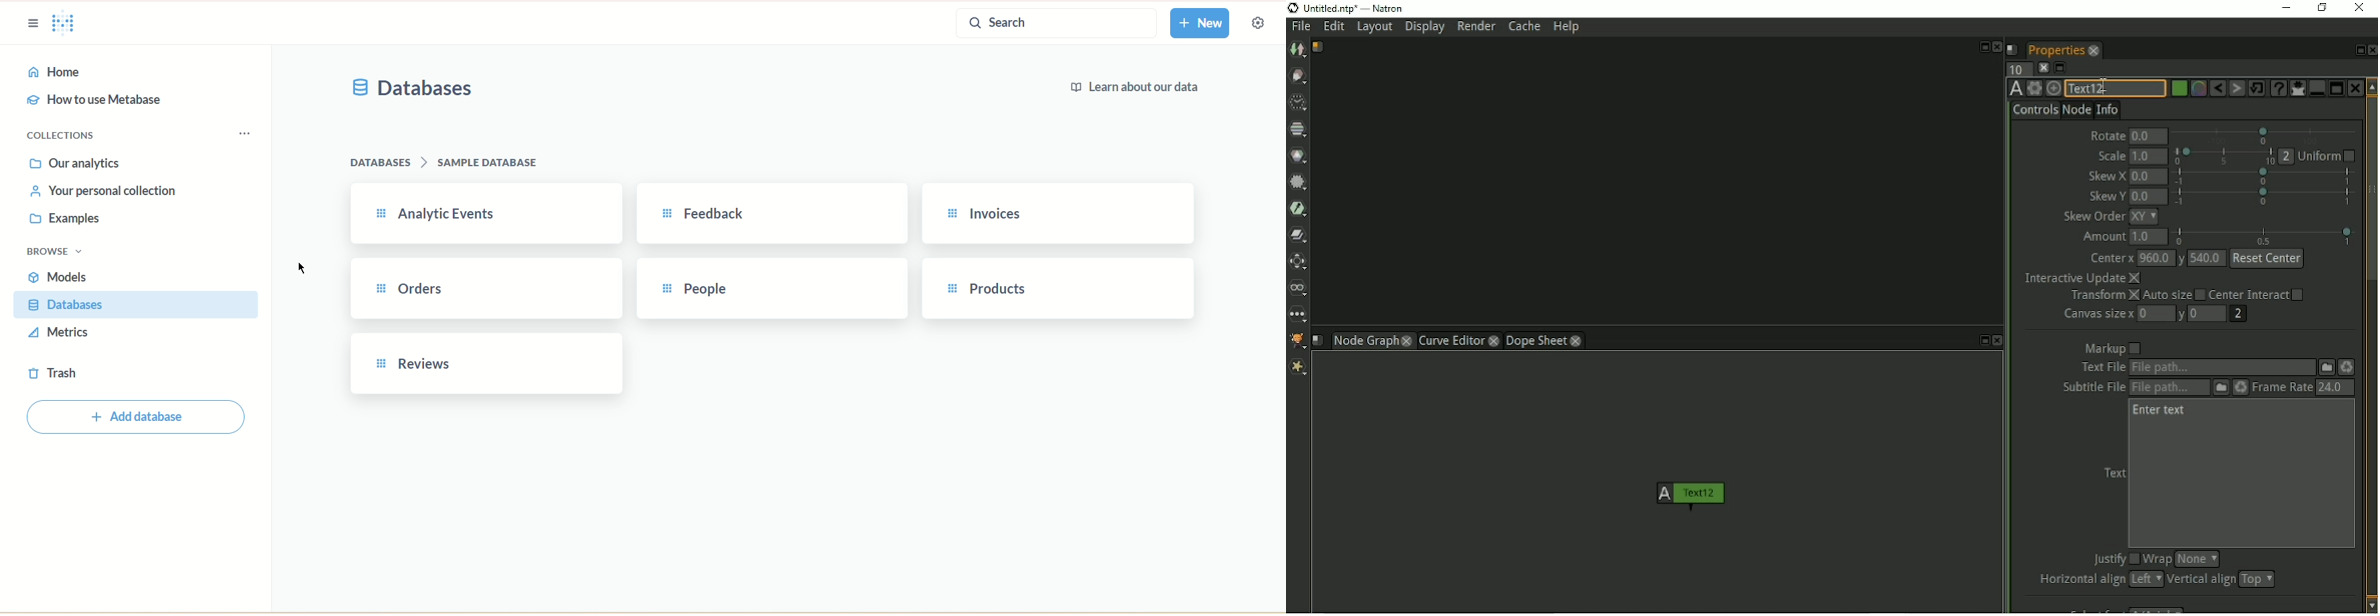 The image size is (2380, 616). I want to click on Overlay color, so click(2197, 89).